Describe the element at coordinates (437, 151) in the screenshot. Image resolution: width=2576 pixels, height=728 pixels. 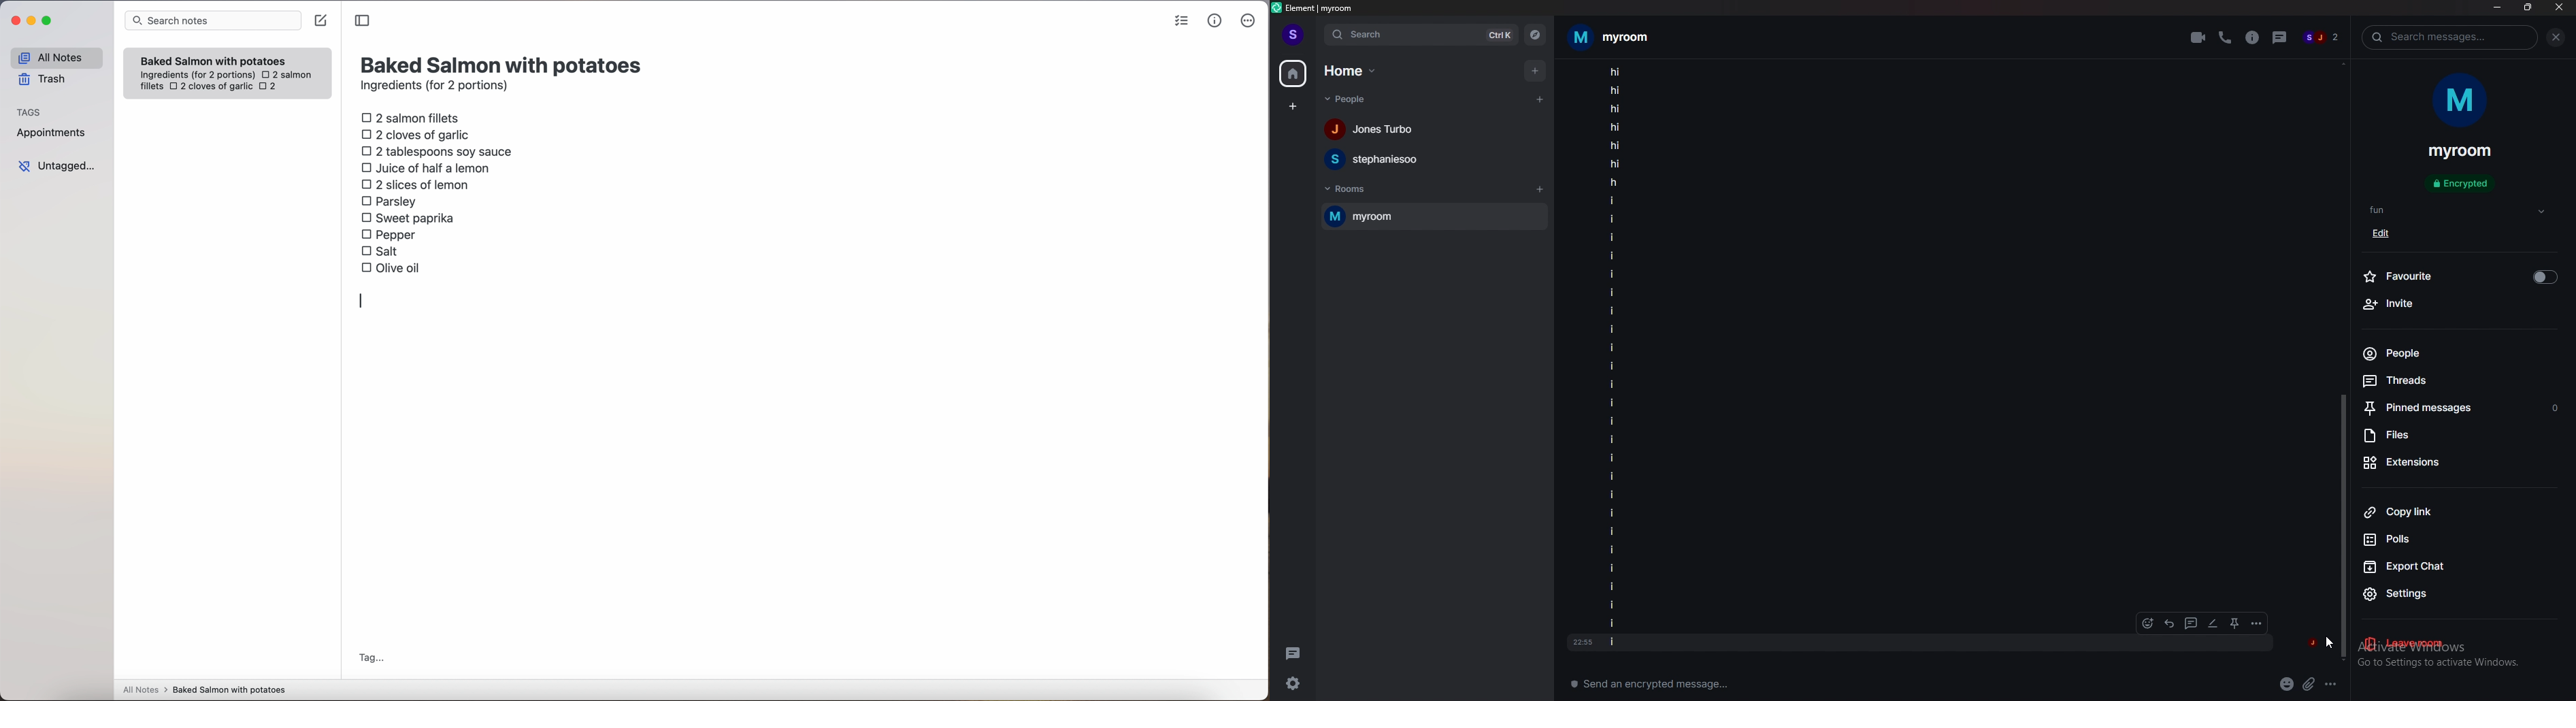
I see `2 tablespoons soy sauce` at that location.